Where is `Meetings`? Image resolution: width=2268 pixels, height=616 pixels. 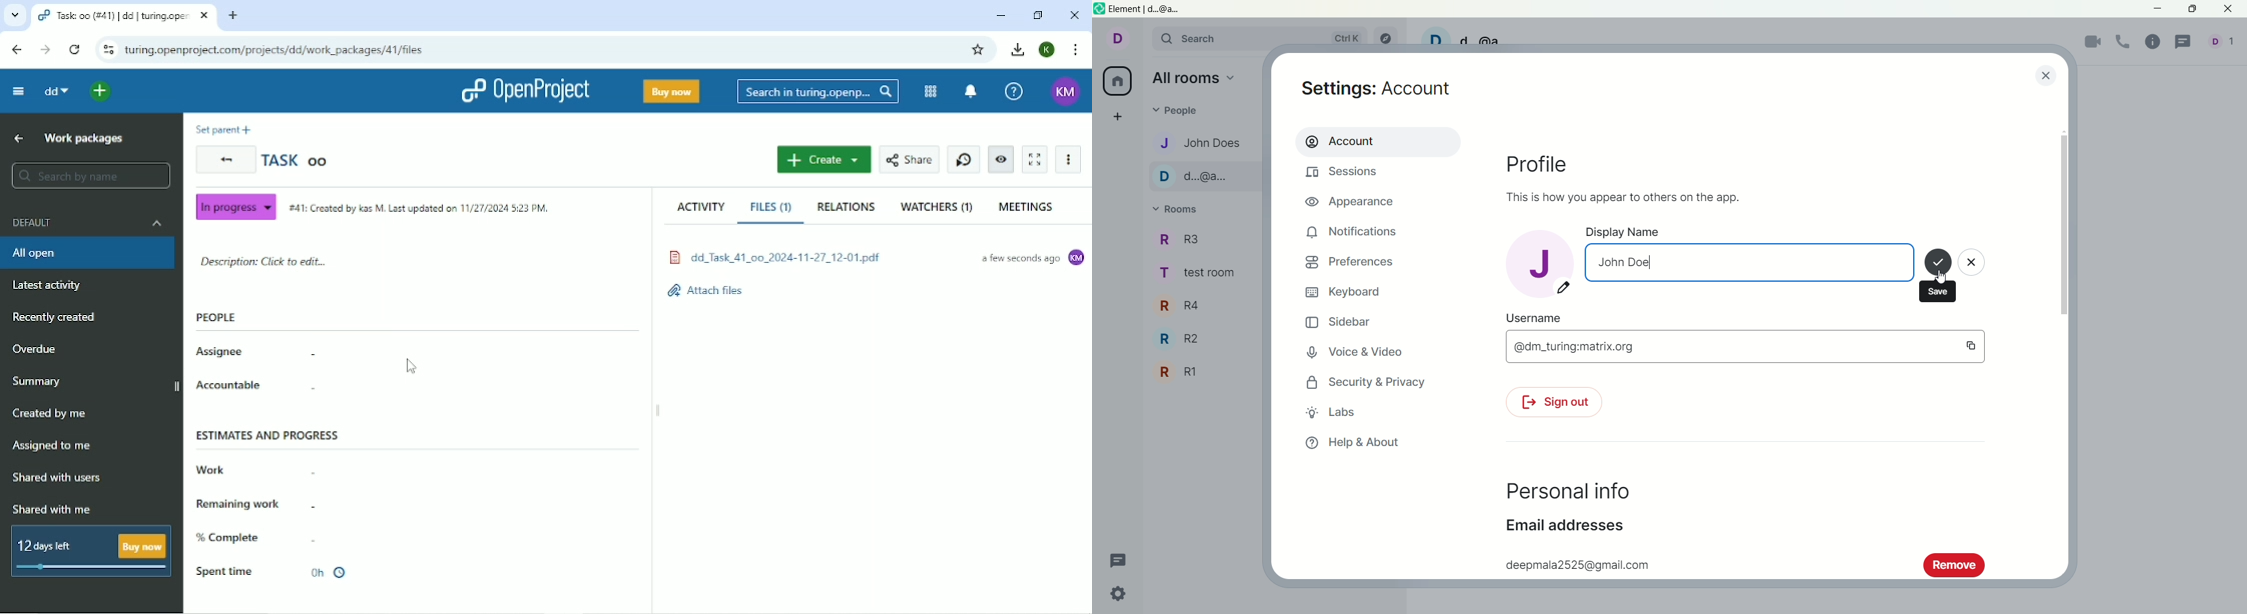 Meetings is located at coordinates (1021, 207).